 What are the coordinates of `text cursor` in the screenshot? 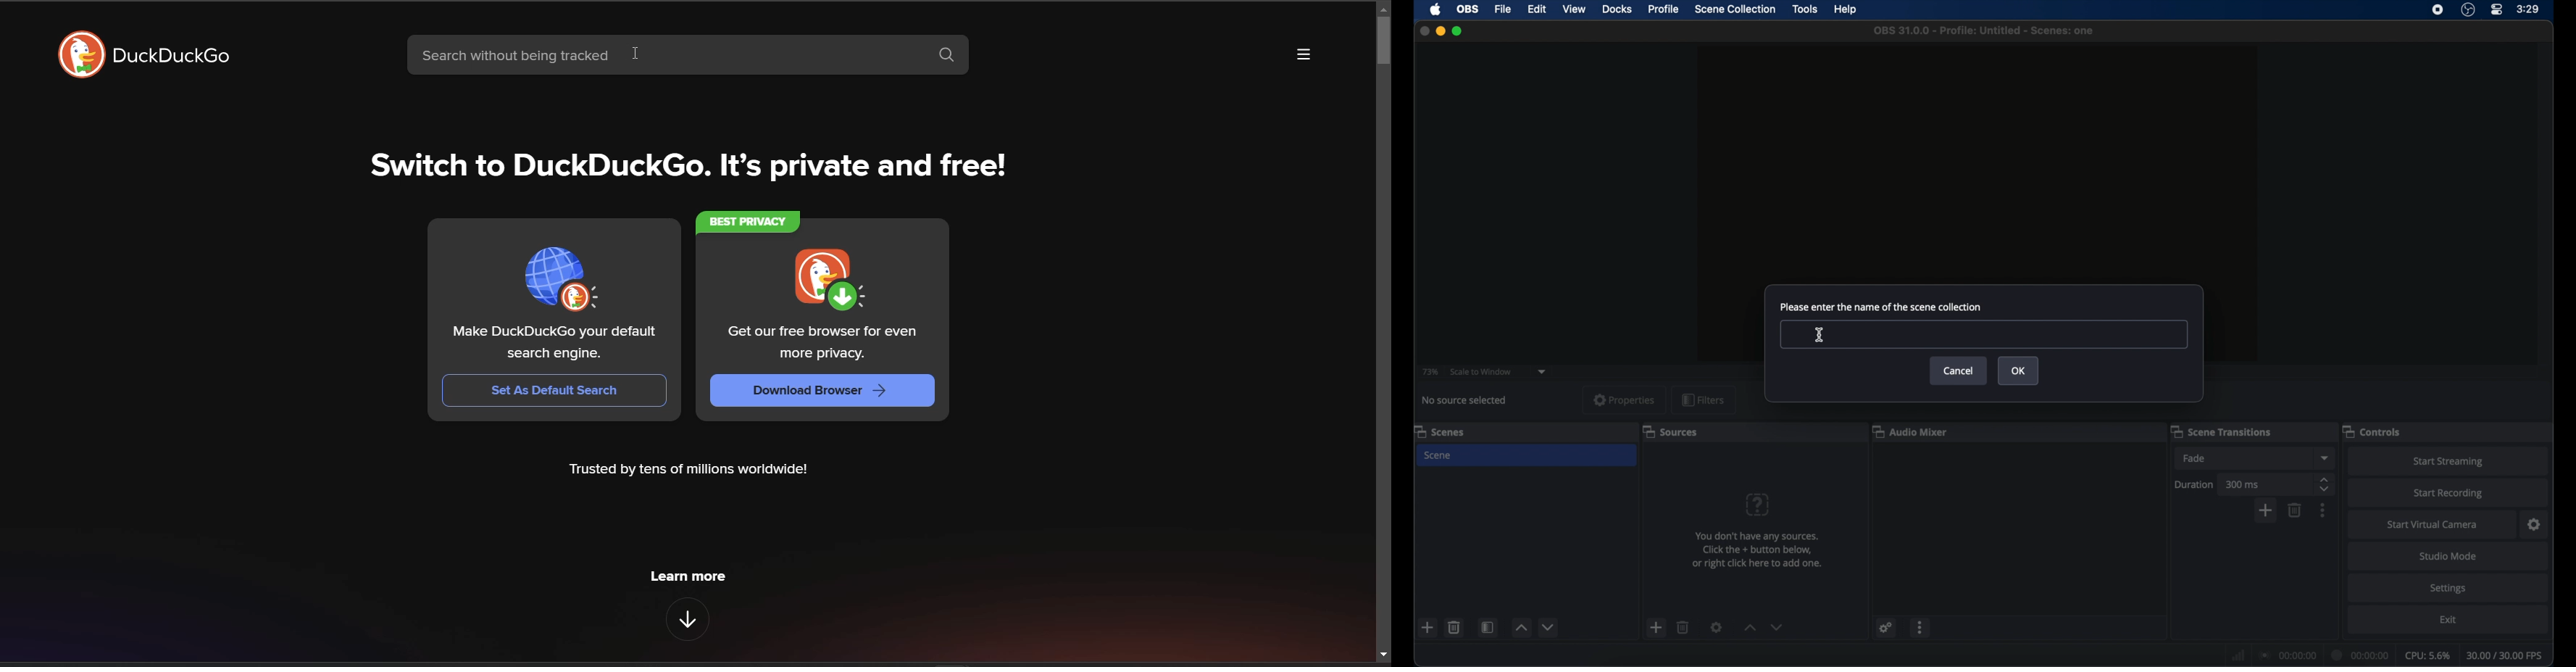 It's located at (1821, 334).